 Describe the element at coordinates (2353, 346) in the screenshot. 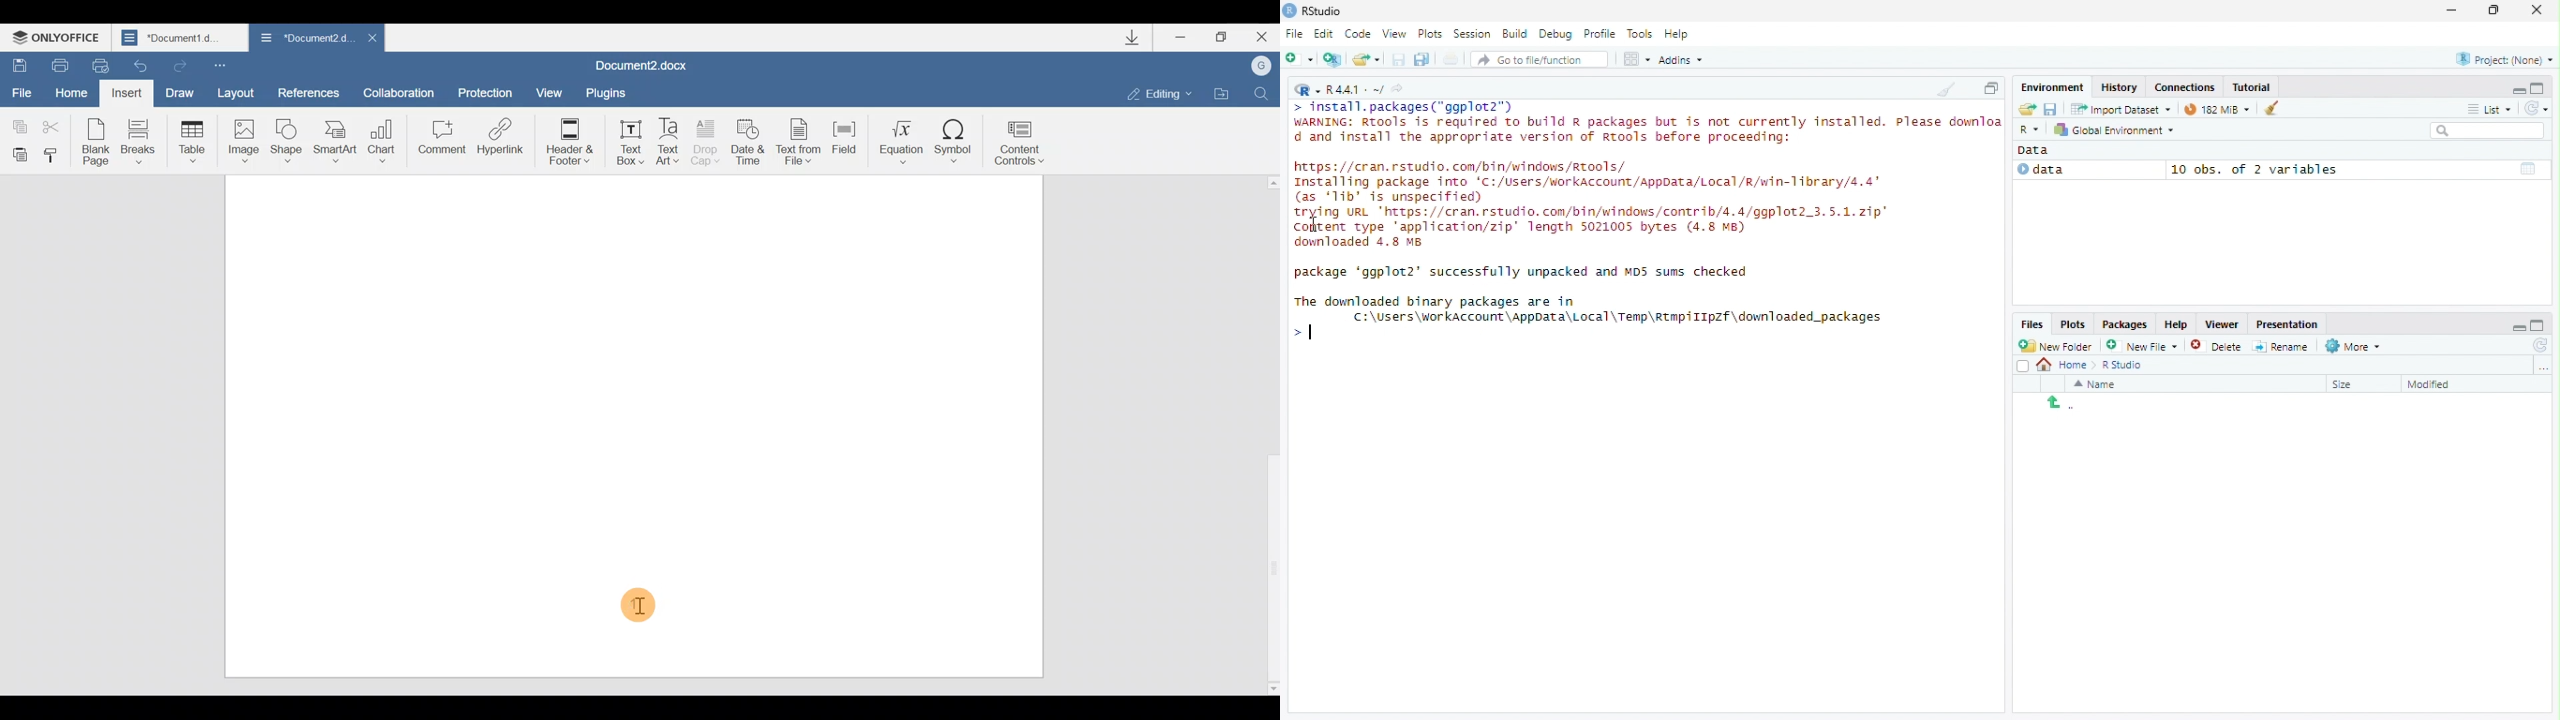

I see `More file commands` at that location.